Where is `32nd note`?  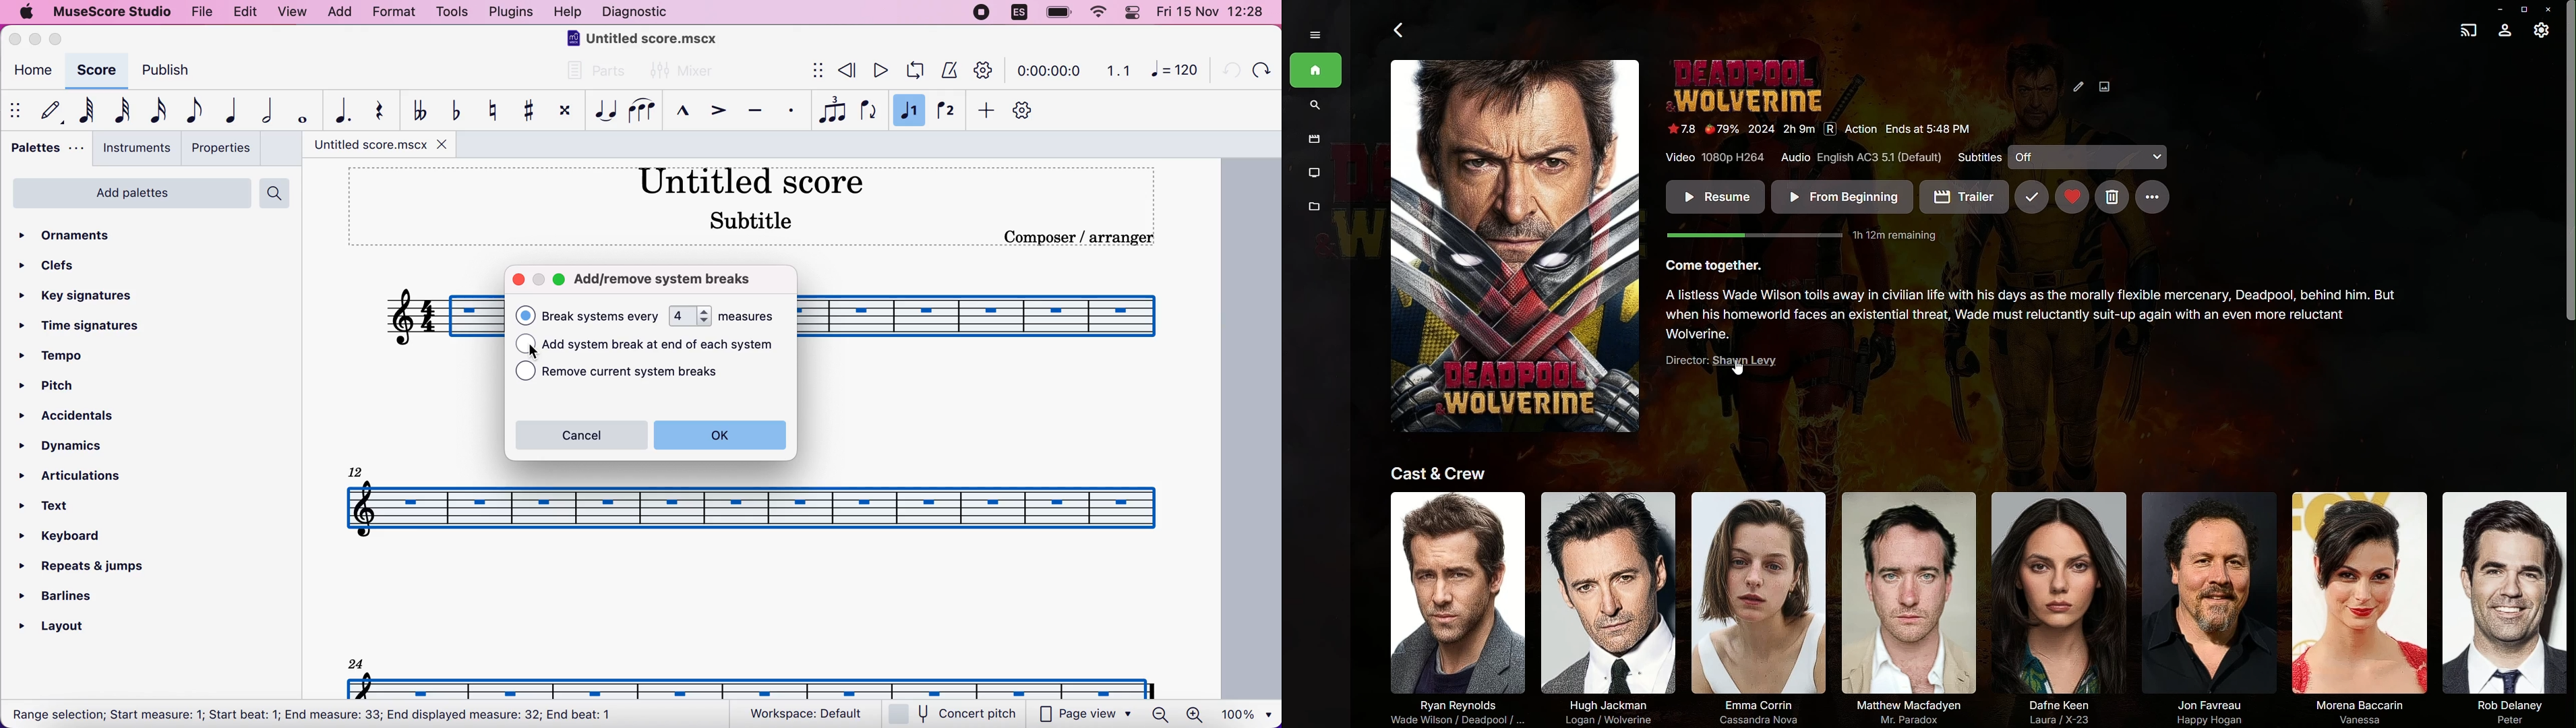
32nd note is located at coordinates (123, 110).